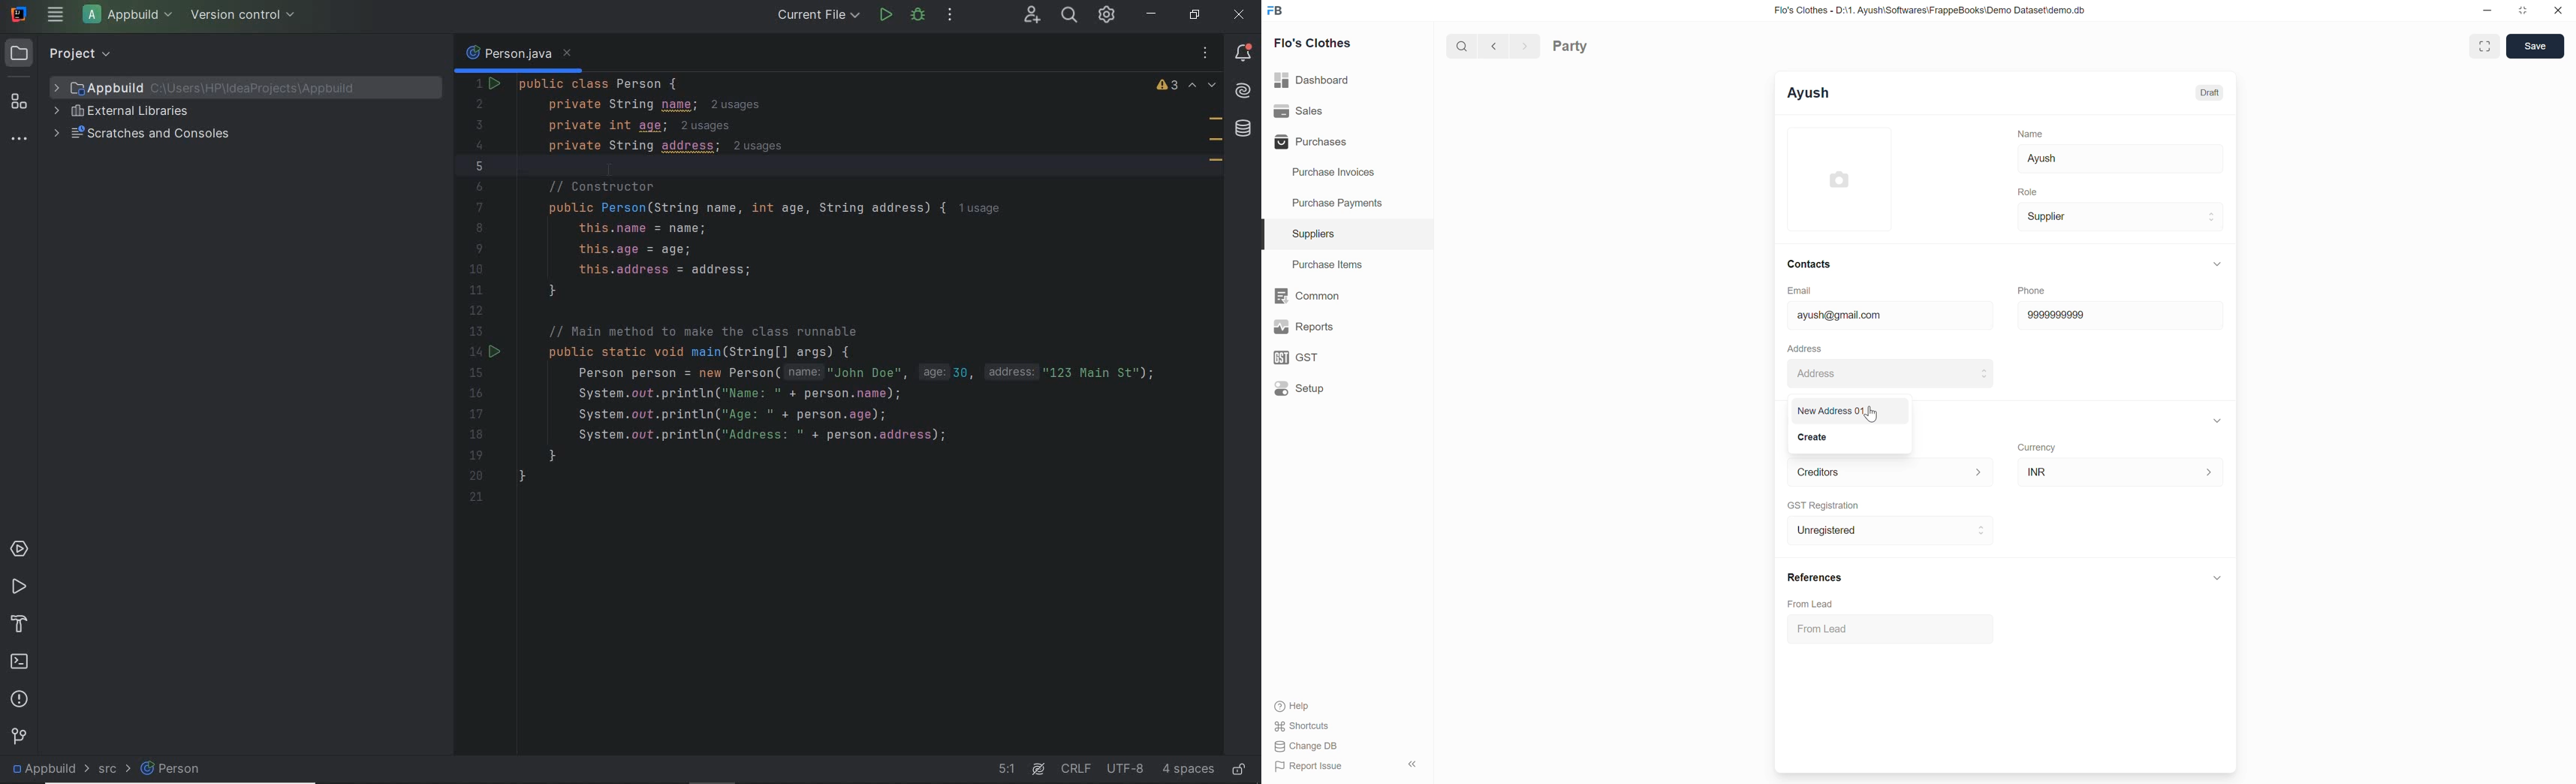  I want to click on Supplier, so click(2121, 217).